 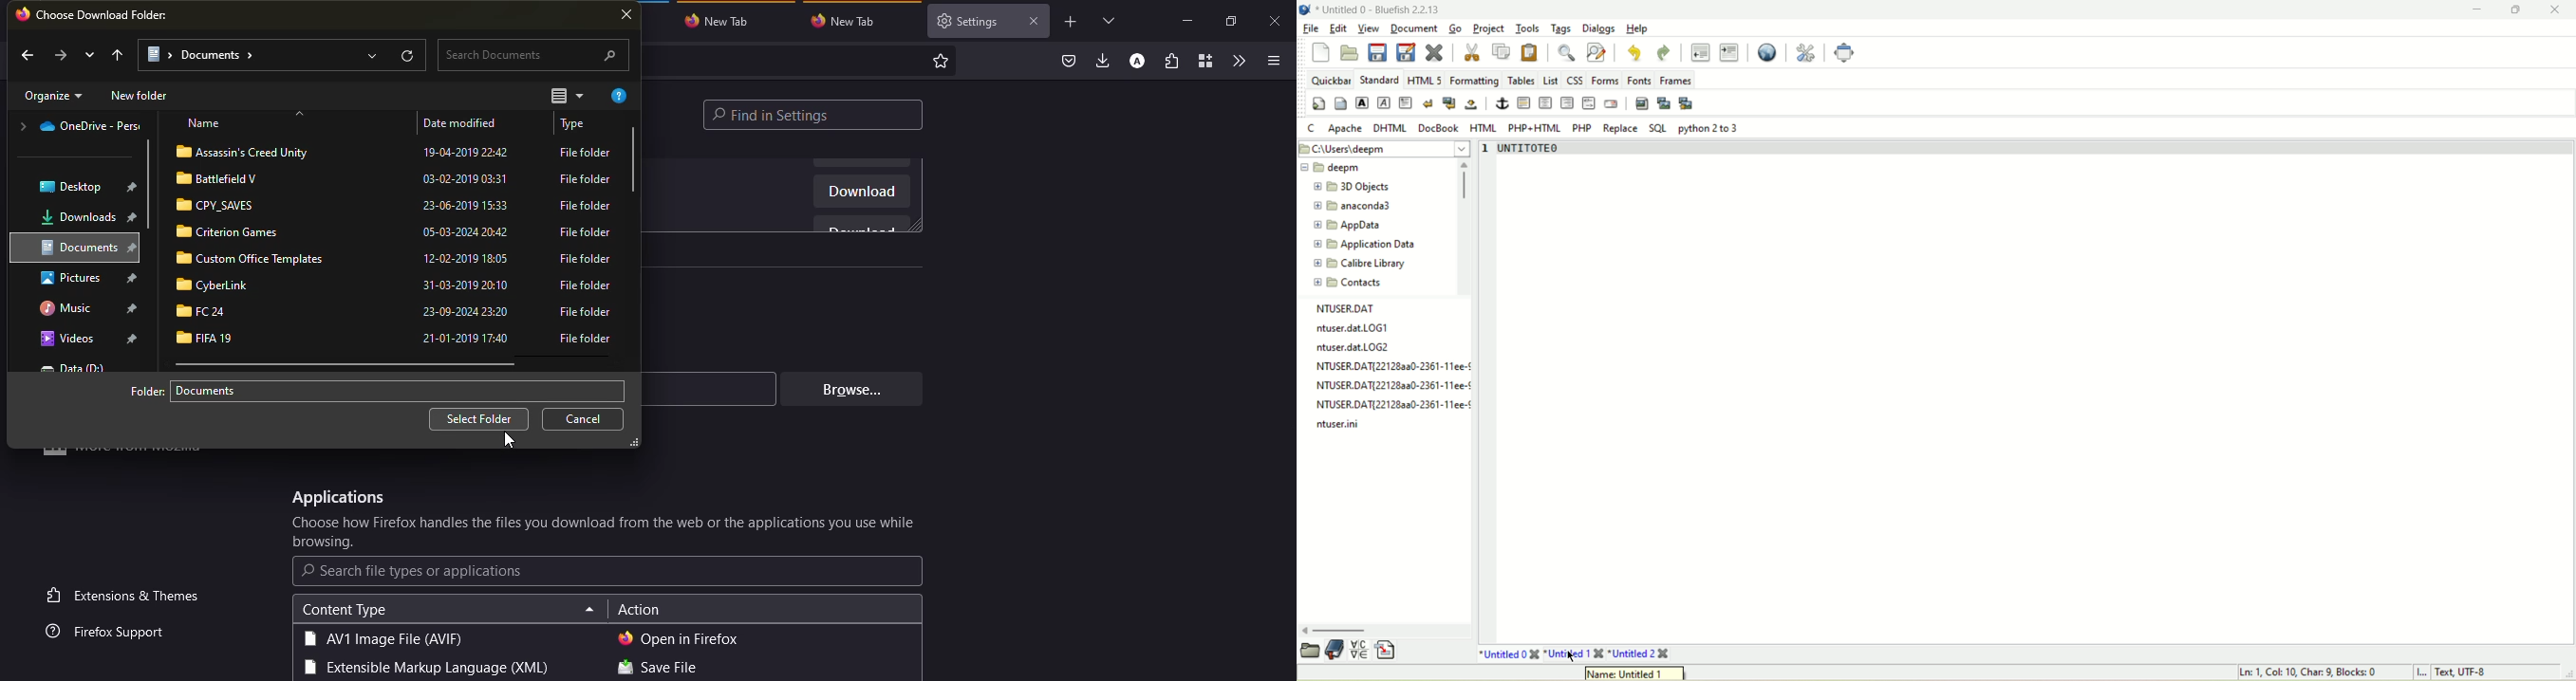 What do you see at coordinates (468, 287) in the screenshot?
I see `date modified` at bounding box center [468, 287].